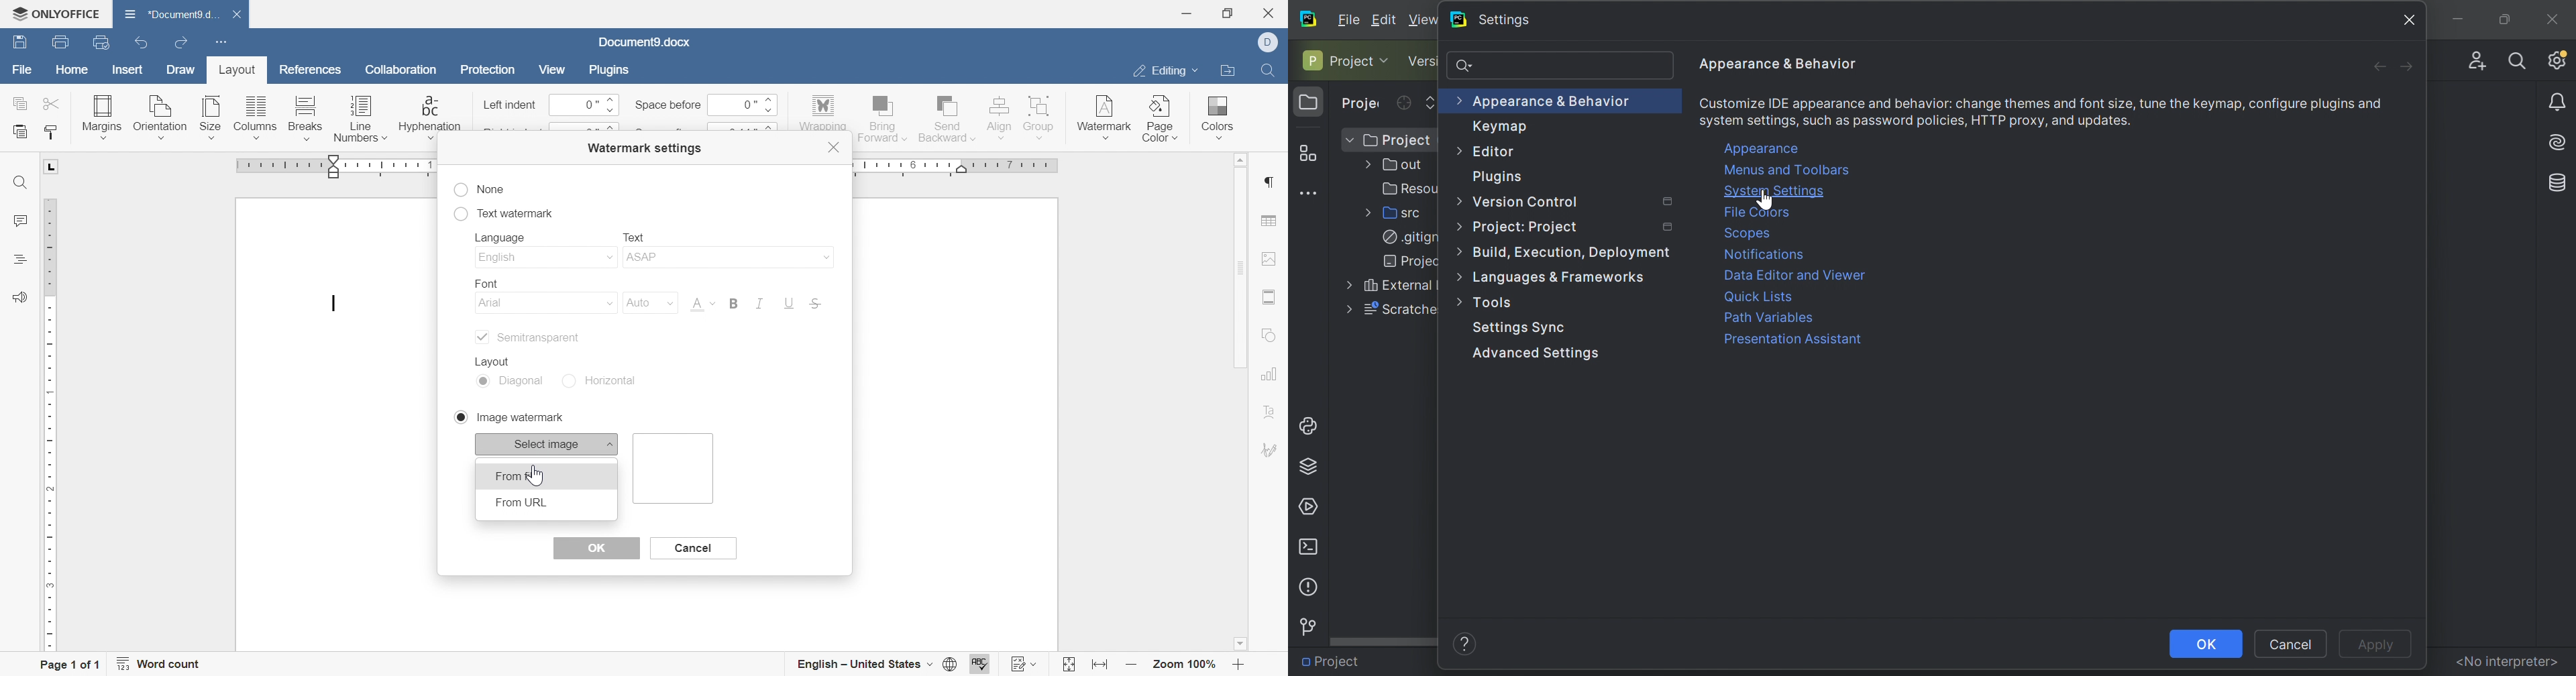  I want to click on spell checking, so click(981, 665).